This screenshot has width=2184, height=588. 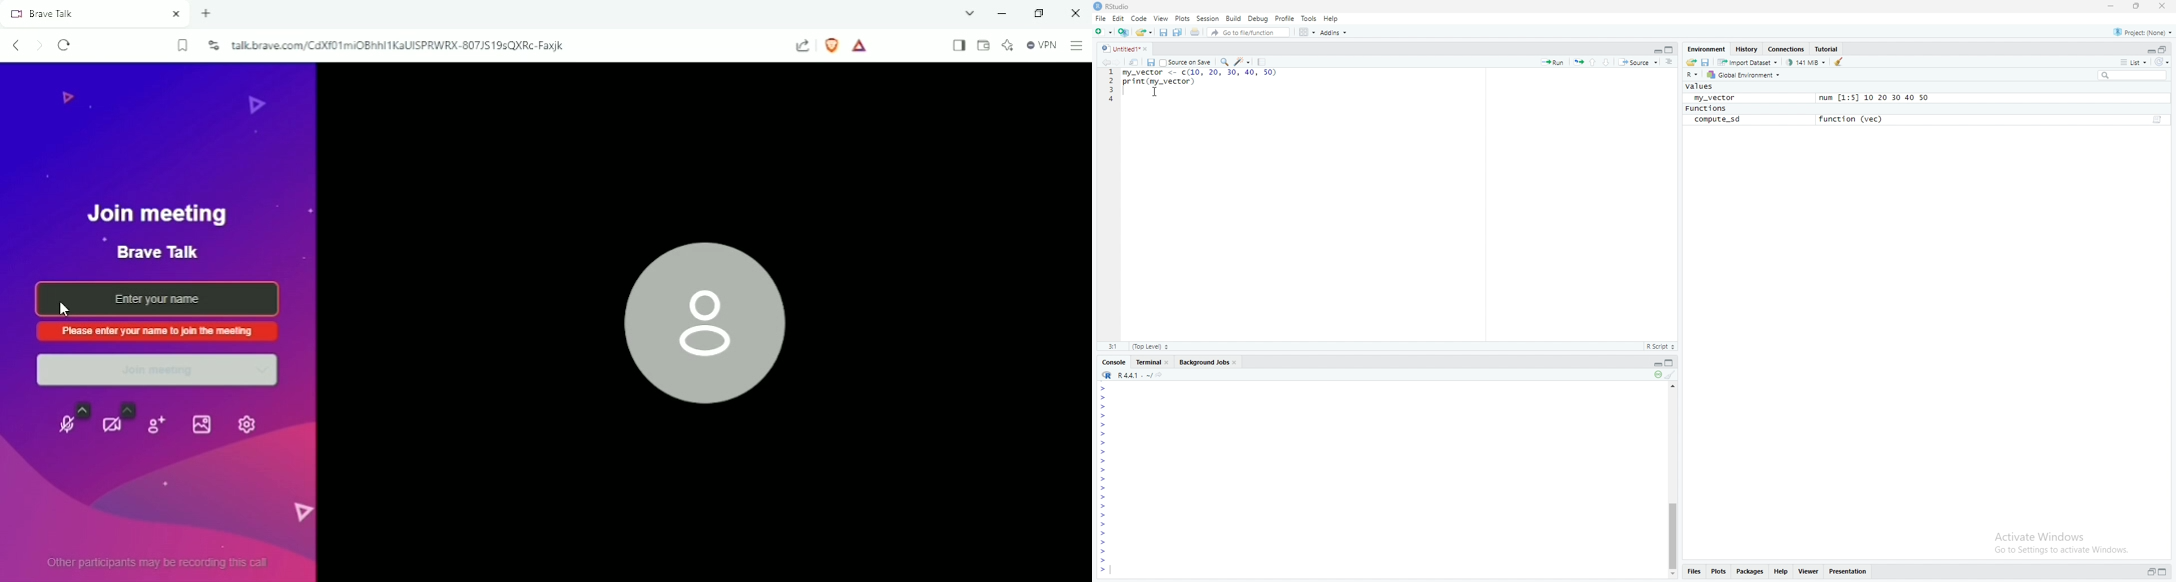 I want to click on Text Cursor, so click(x=1156, y=93).